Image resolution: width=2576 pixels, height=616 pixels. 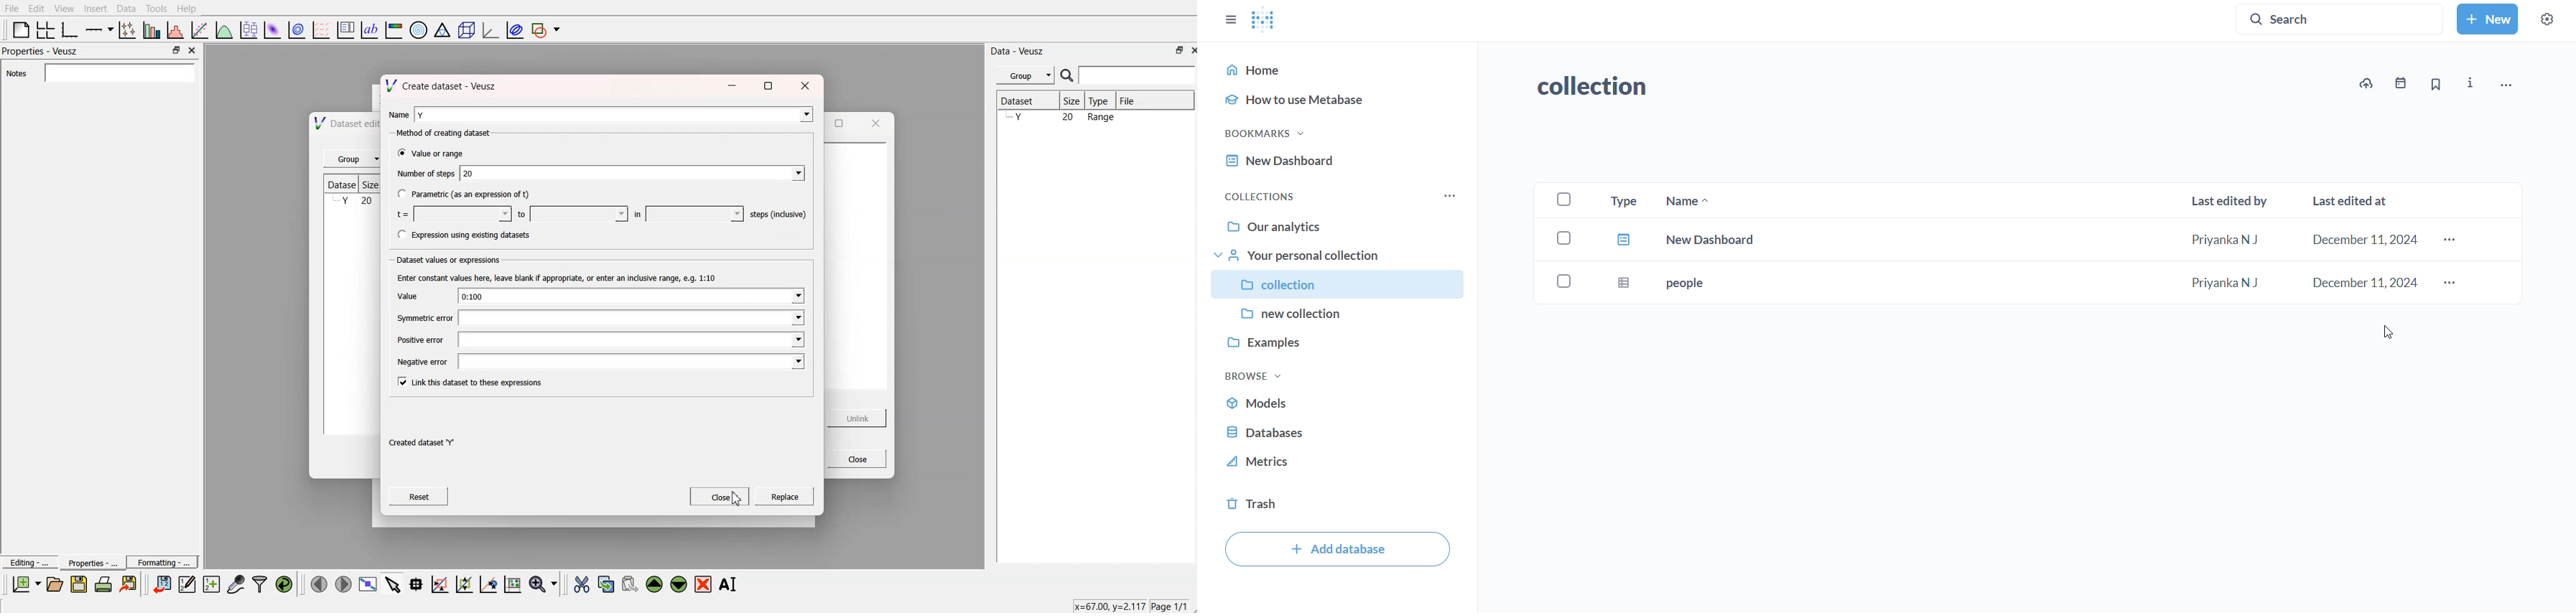 I want to click on Unlink, so click(x=855, y=418).